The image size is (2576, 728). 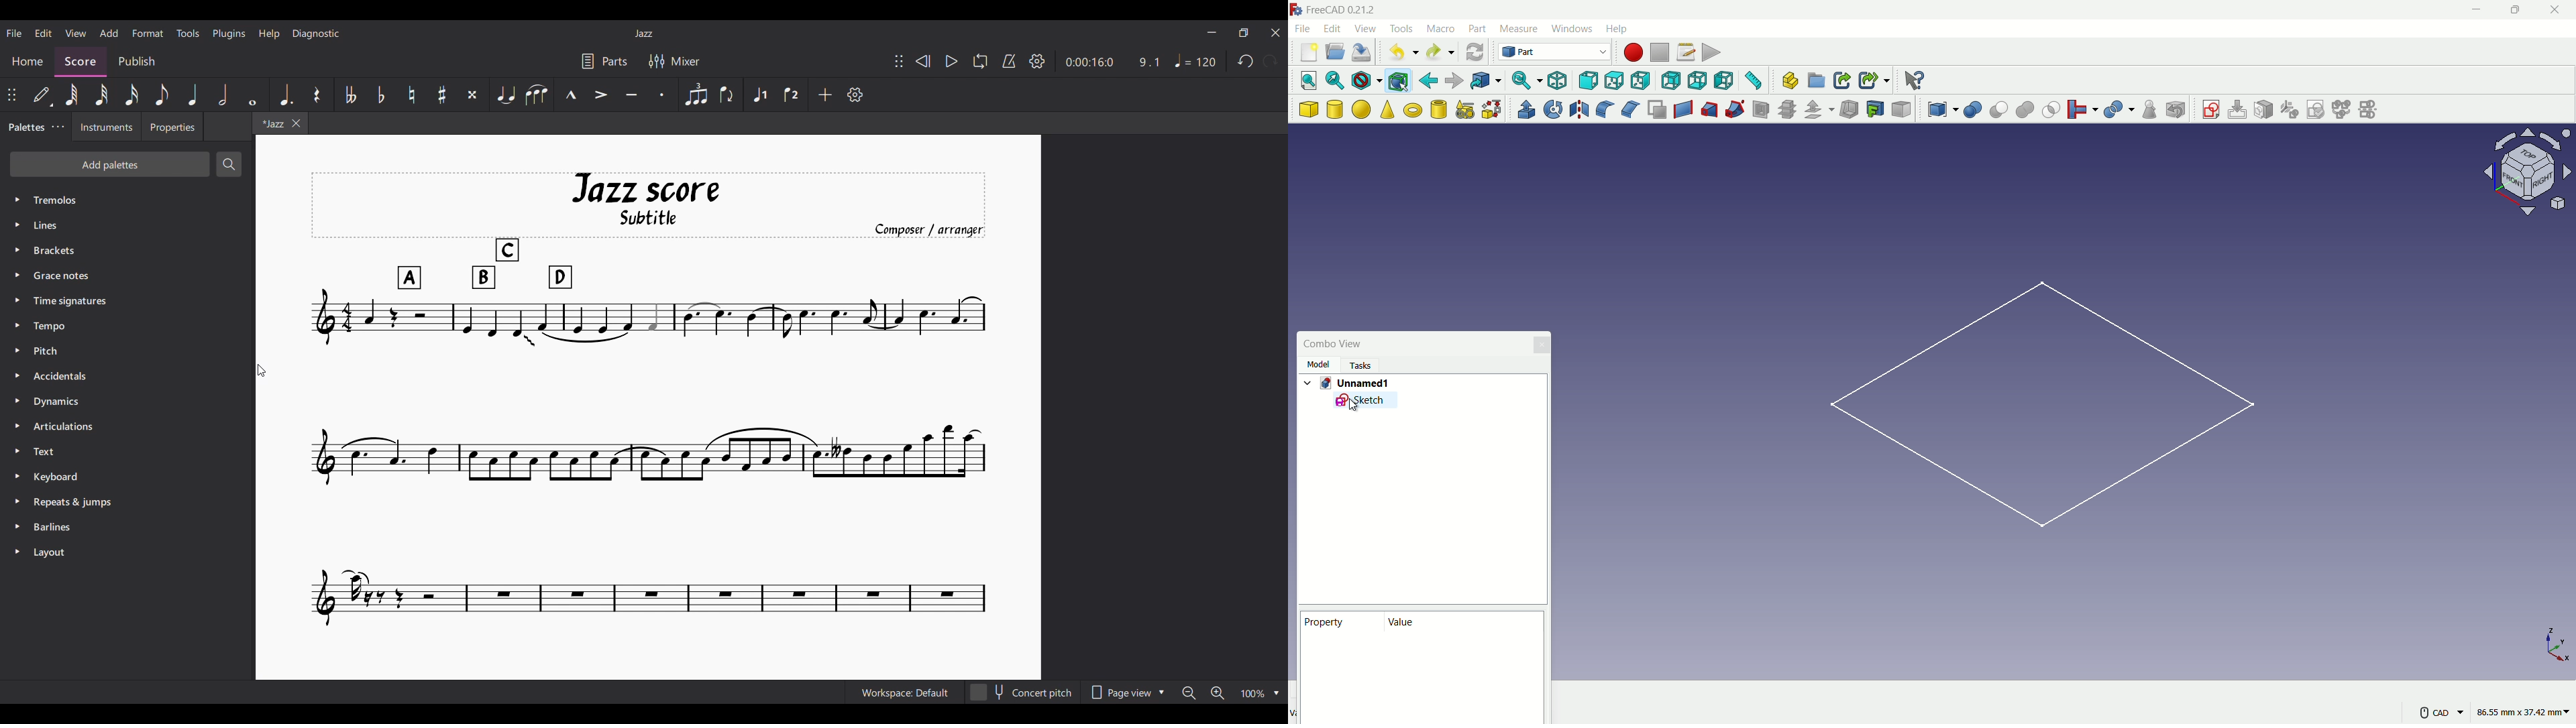 I want to click on fit selection, so click(x=1337, y=80).